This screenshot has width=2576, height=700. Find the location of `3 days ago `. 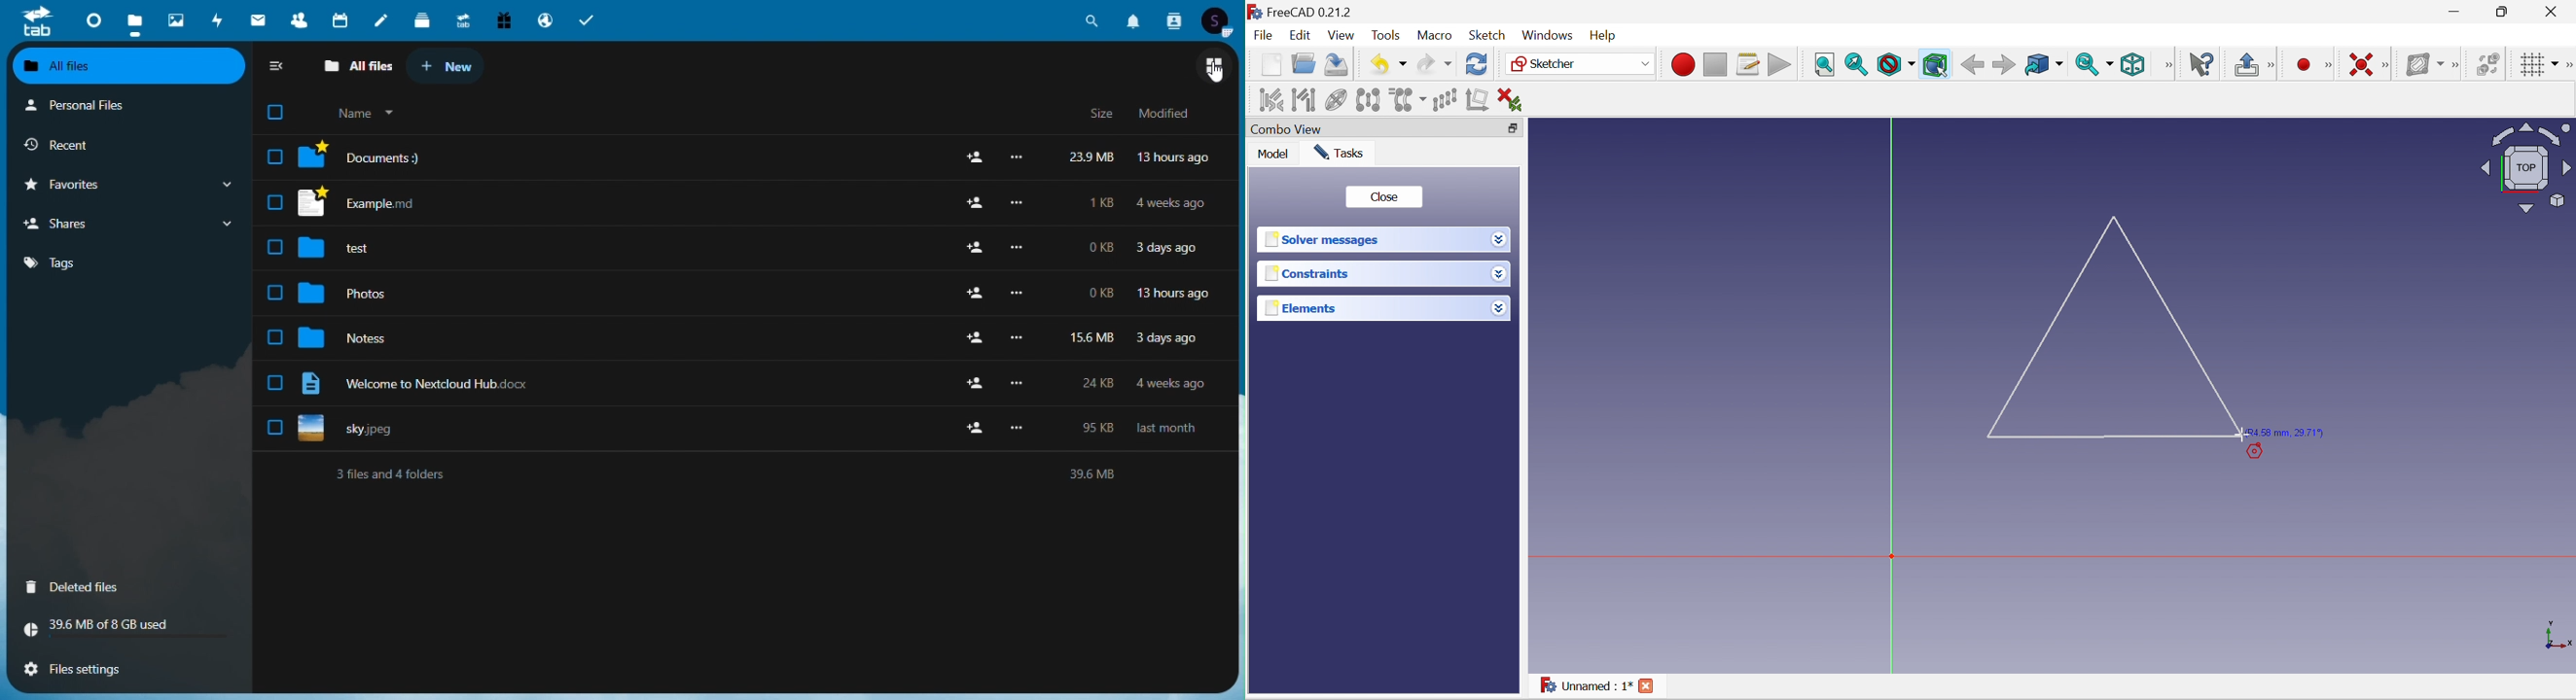

3 days ago  is located at coordinates (1175, 340).